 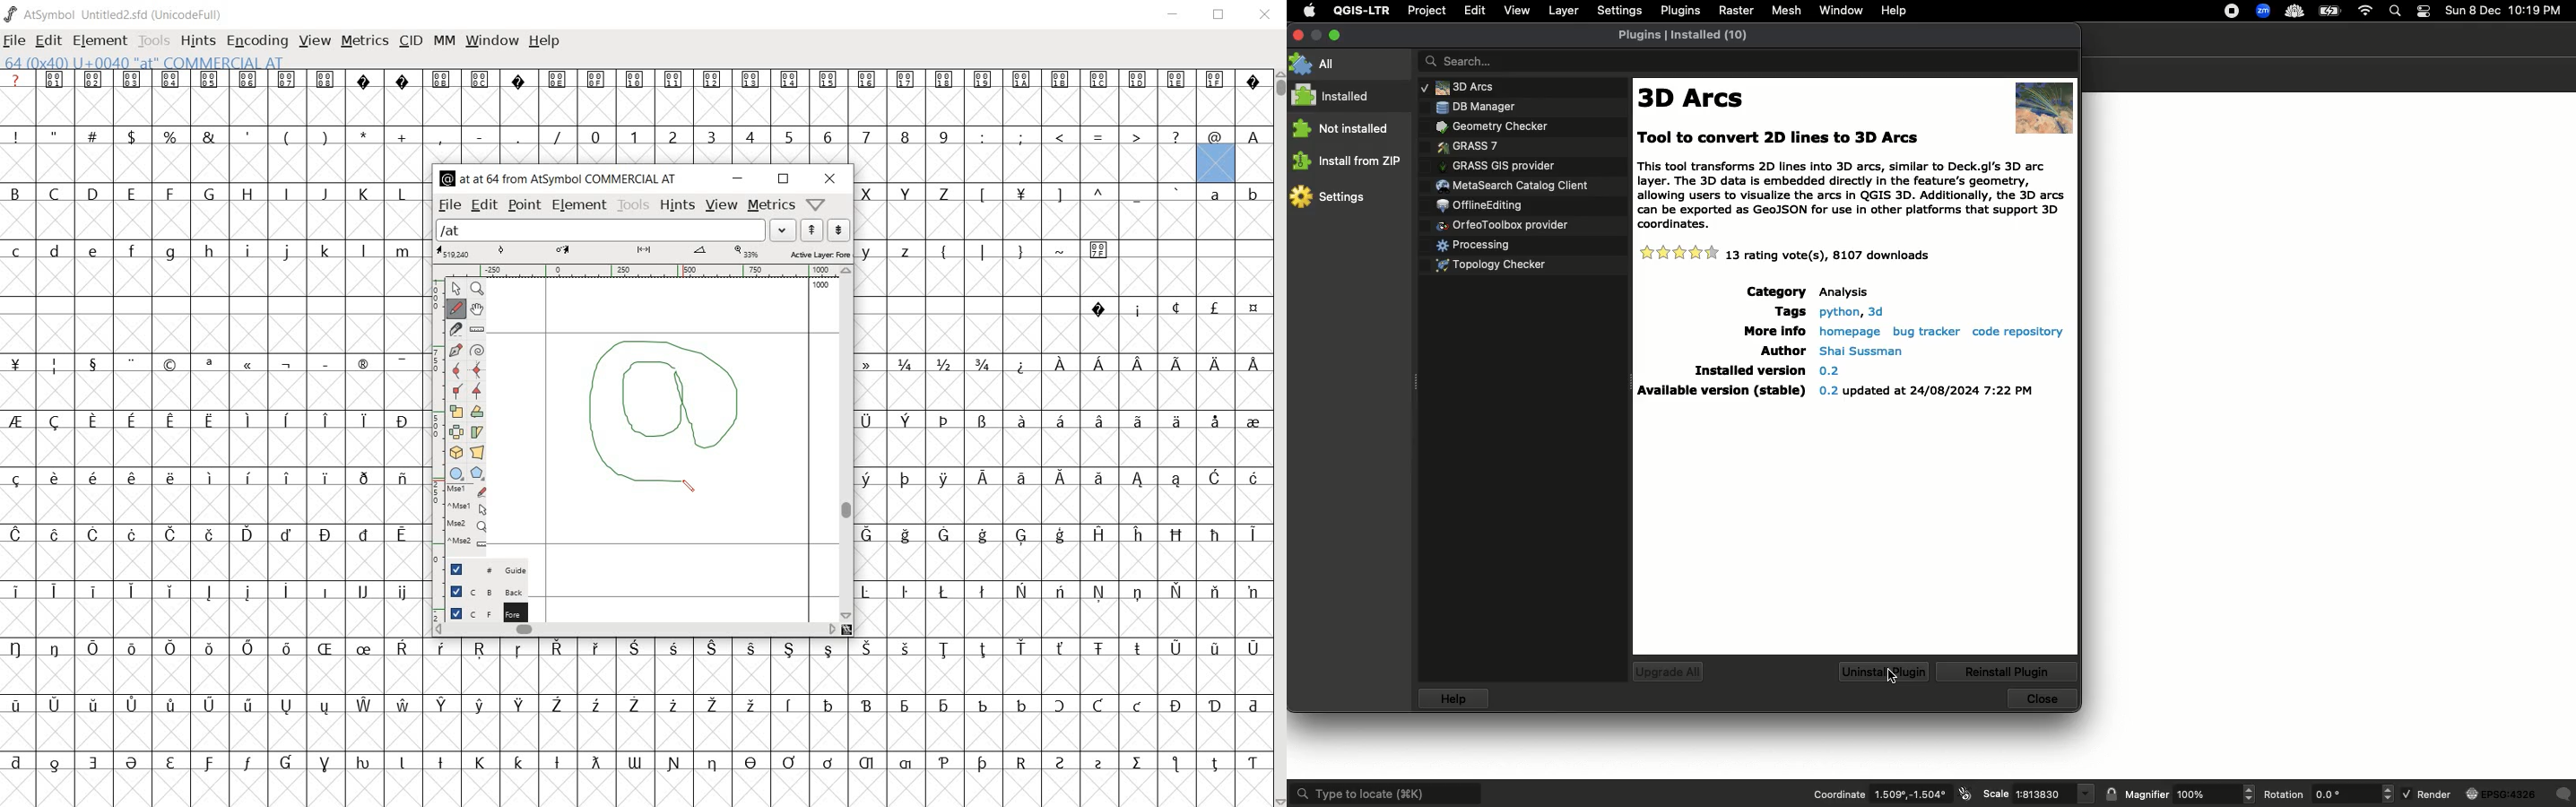 What do you see at coordinates (1832, 351) in the screenshot?
I see `Details` at bounding box center [1832, 351].